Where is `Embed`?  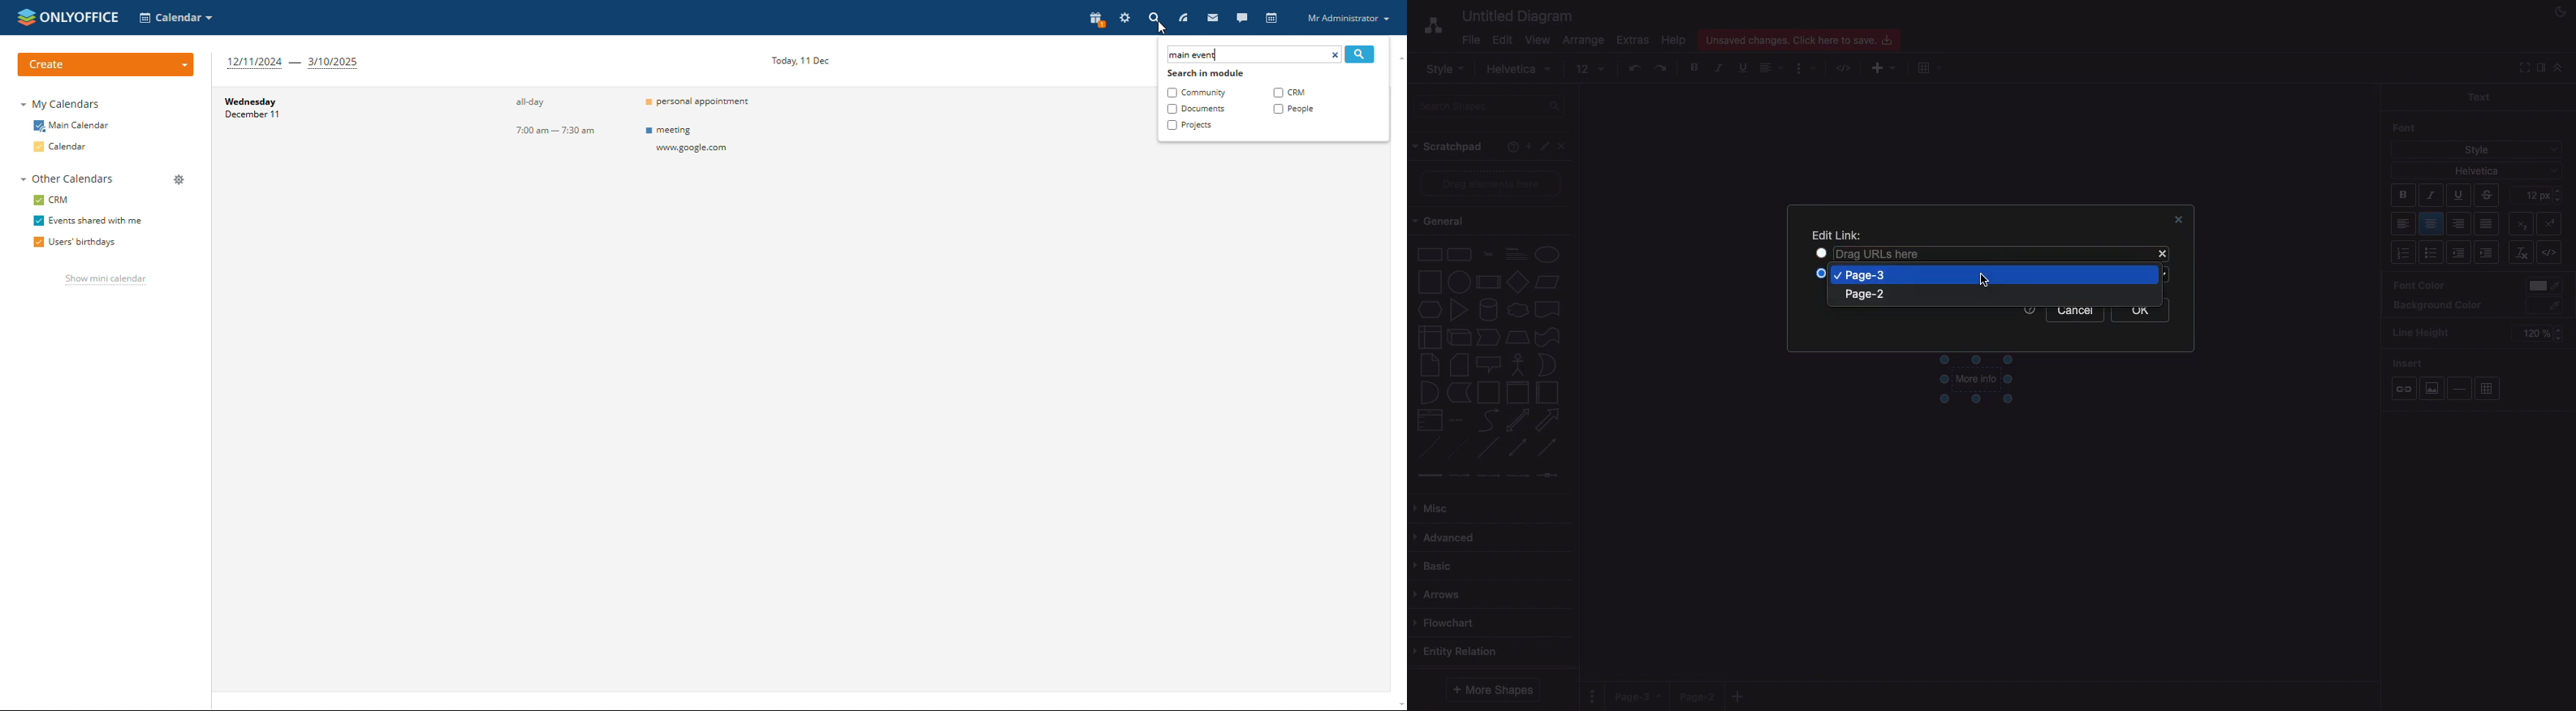 Embed is located at coordinates (2553, 253).